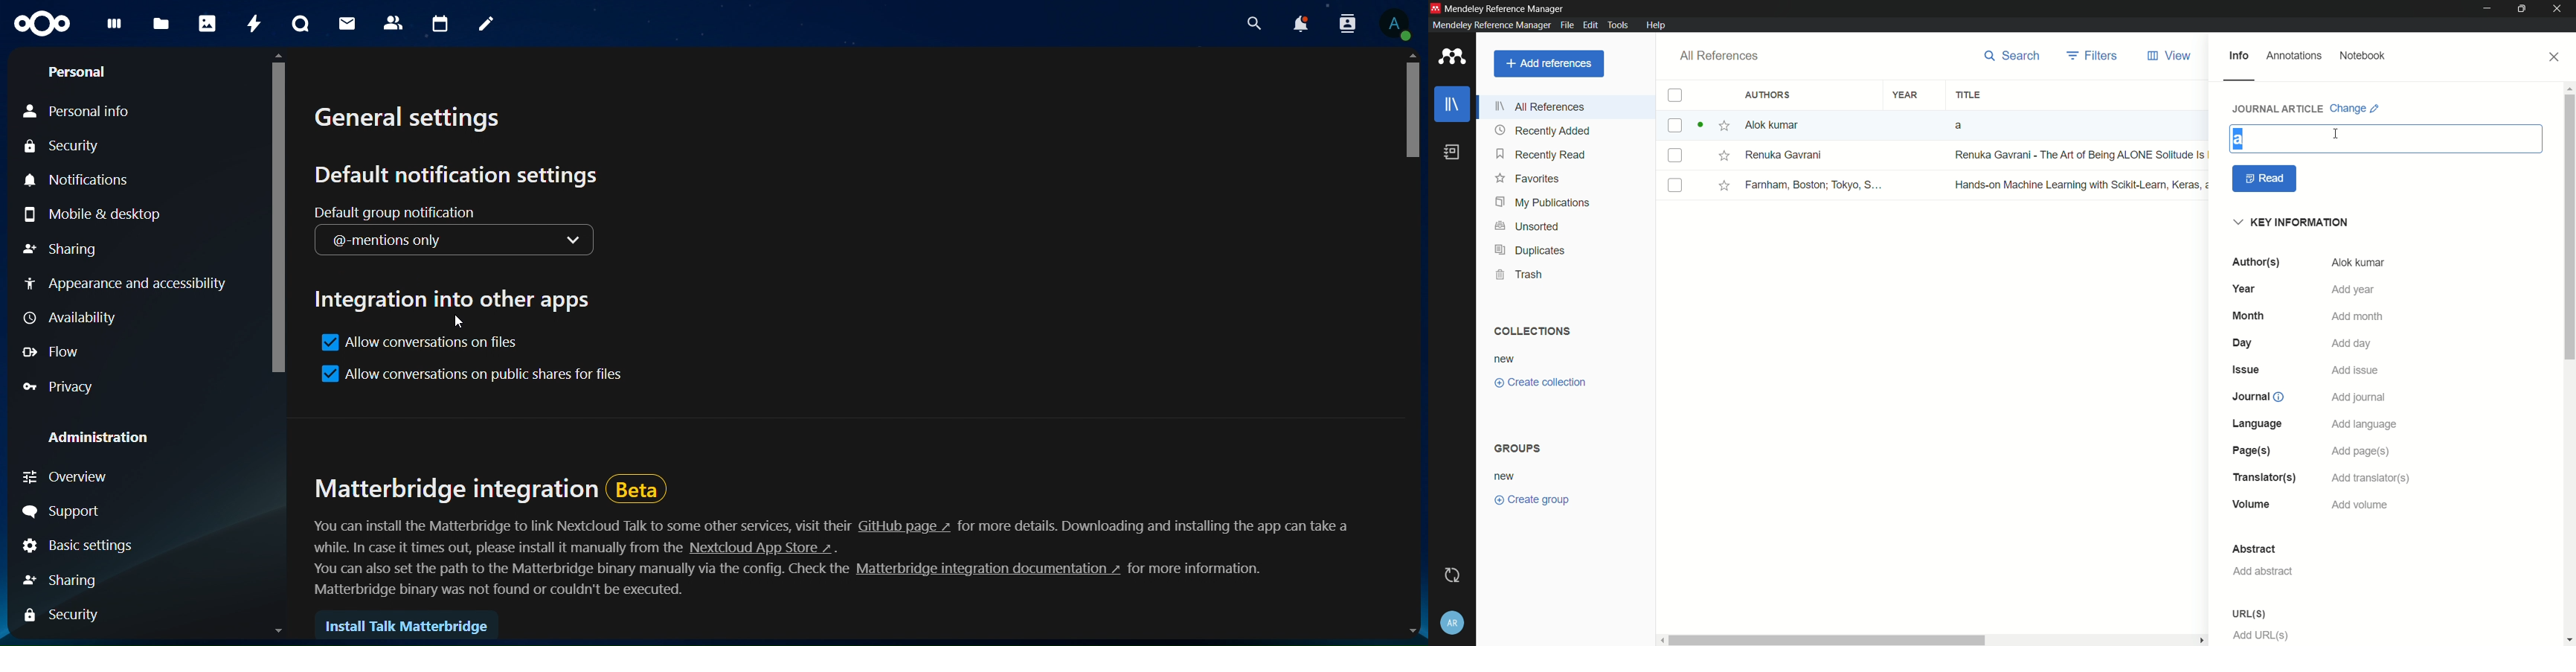  Describe the element at coordinates (1616, 25) in the screenshot. I see `tools menu` at that location.